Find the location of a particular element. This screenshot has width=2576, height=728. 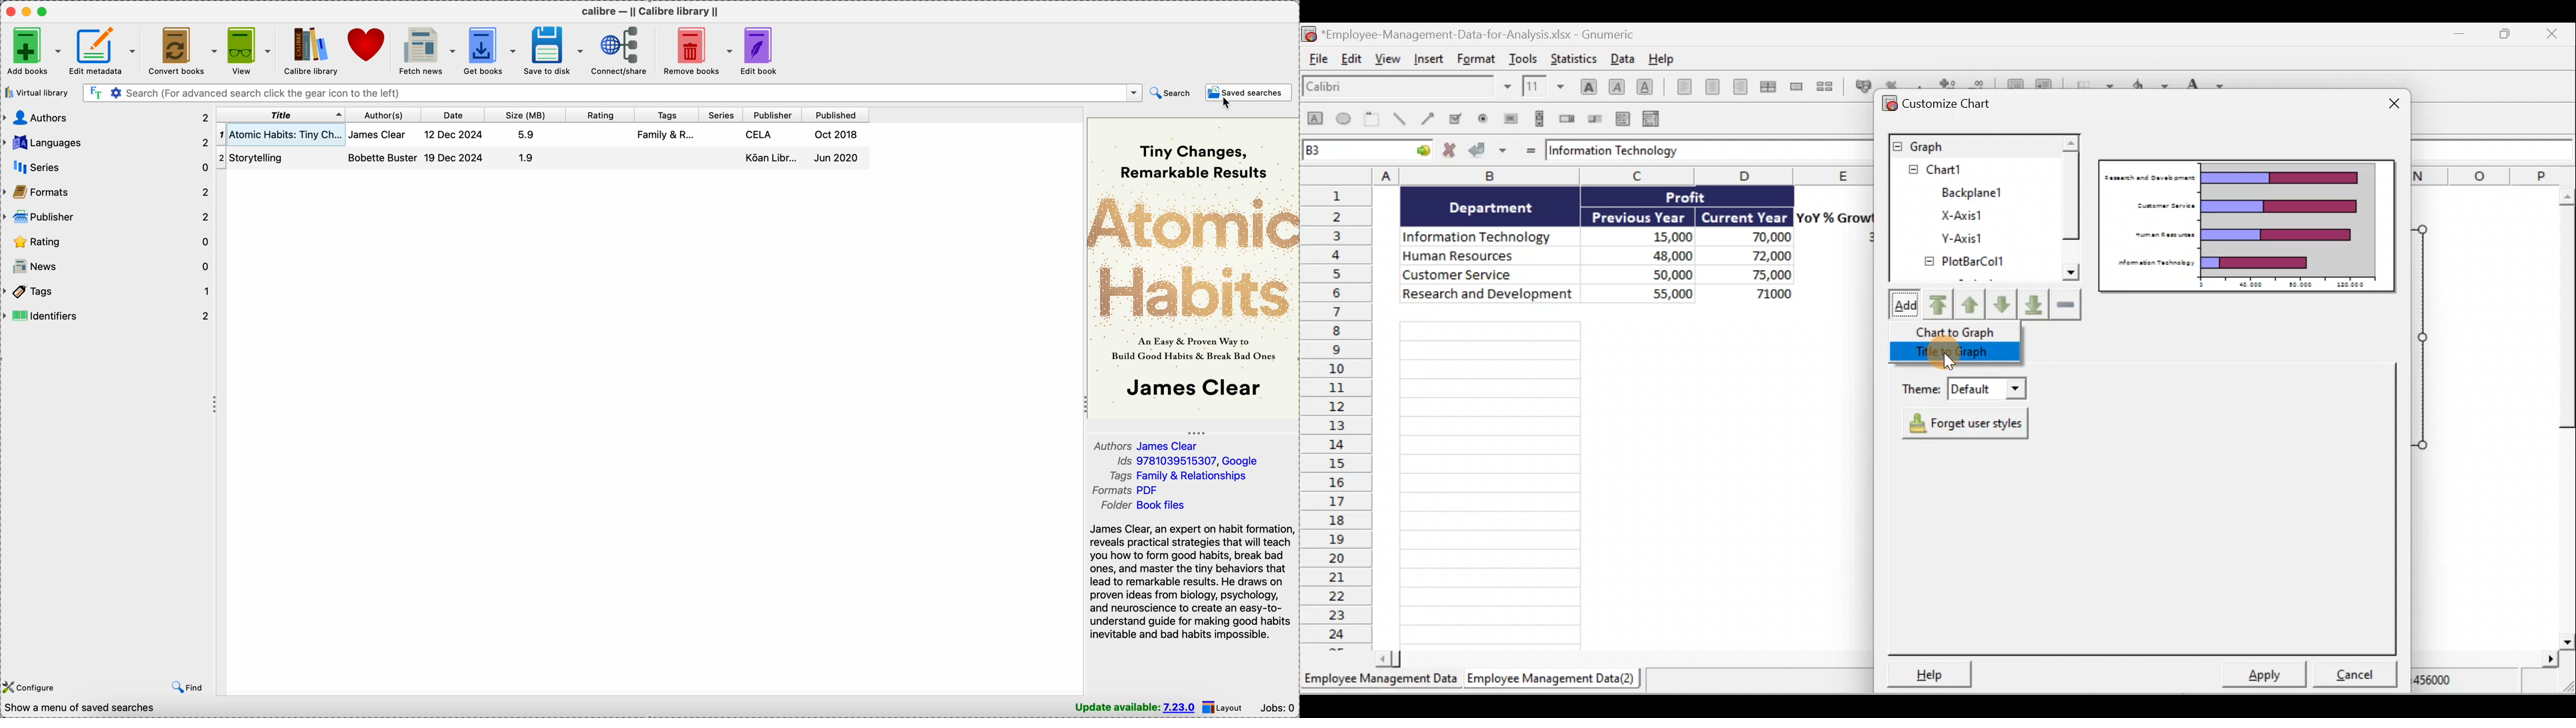

Ids: 97810395153985307, google is located at coordinates (1187, 462).